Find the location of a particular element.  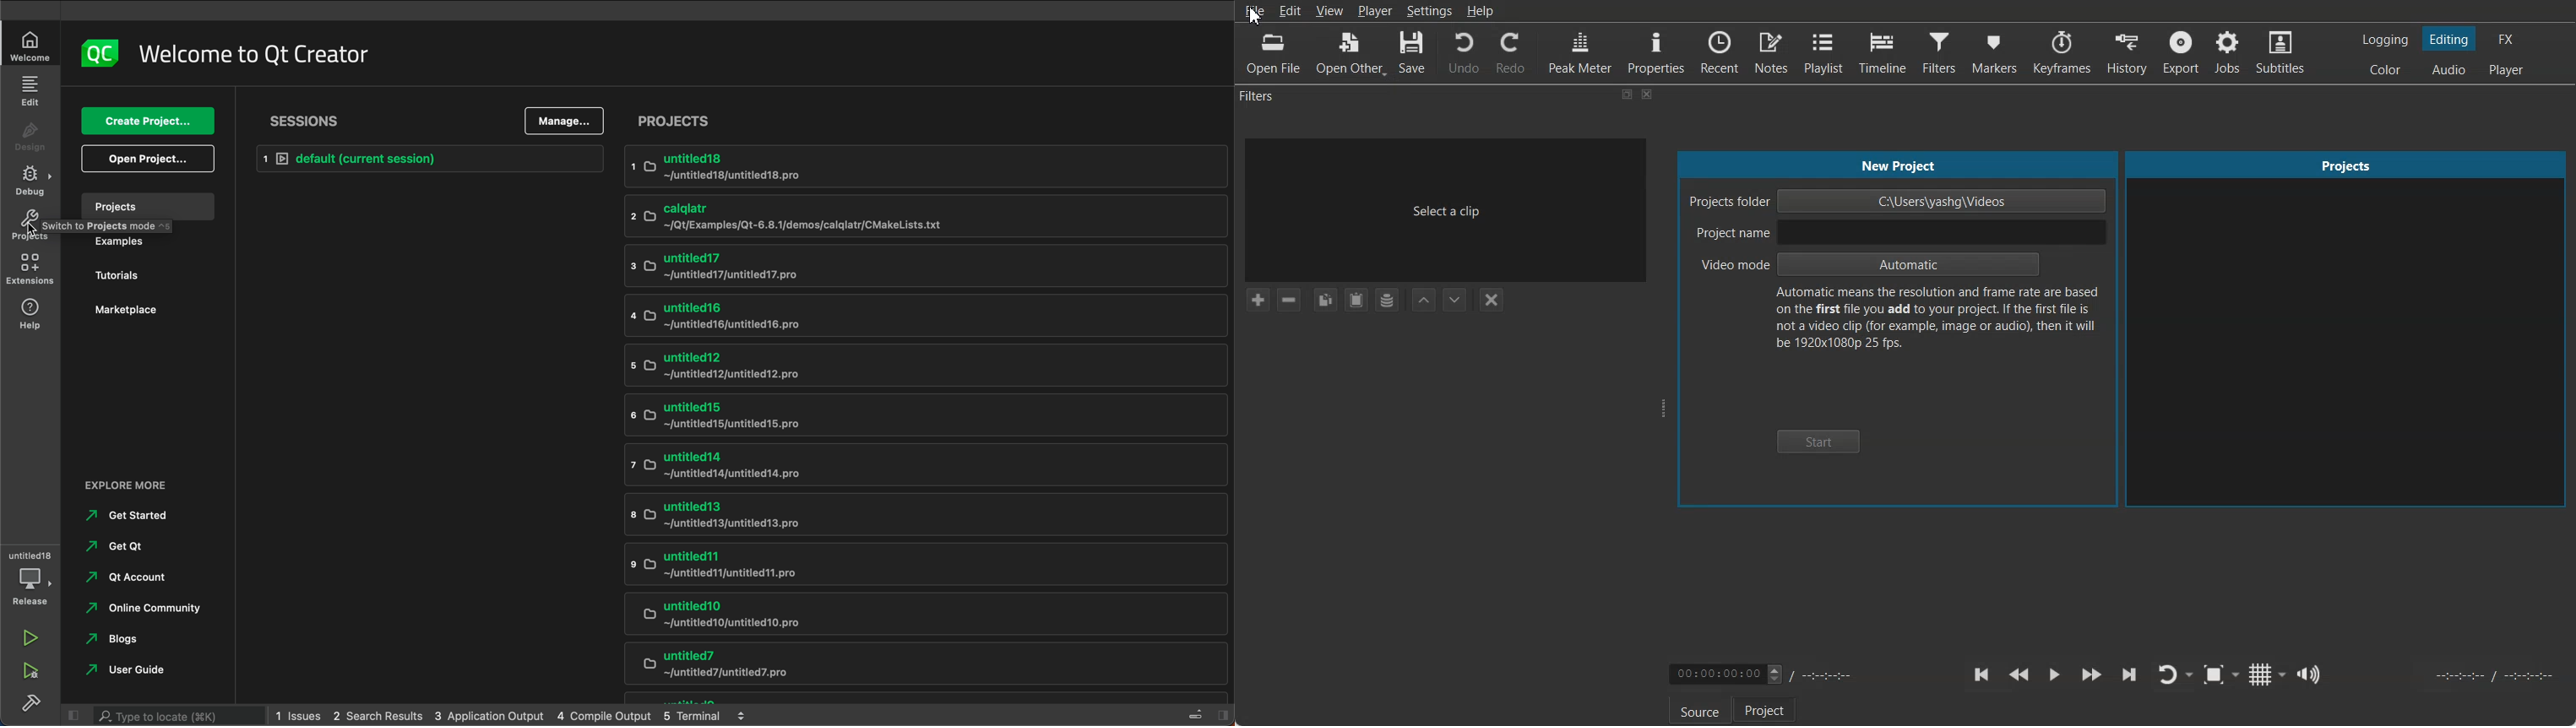

blogs is located at coordinates (120, 639).